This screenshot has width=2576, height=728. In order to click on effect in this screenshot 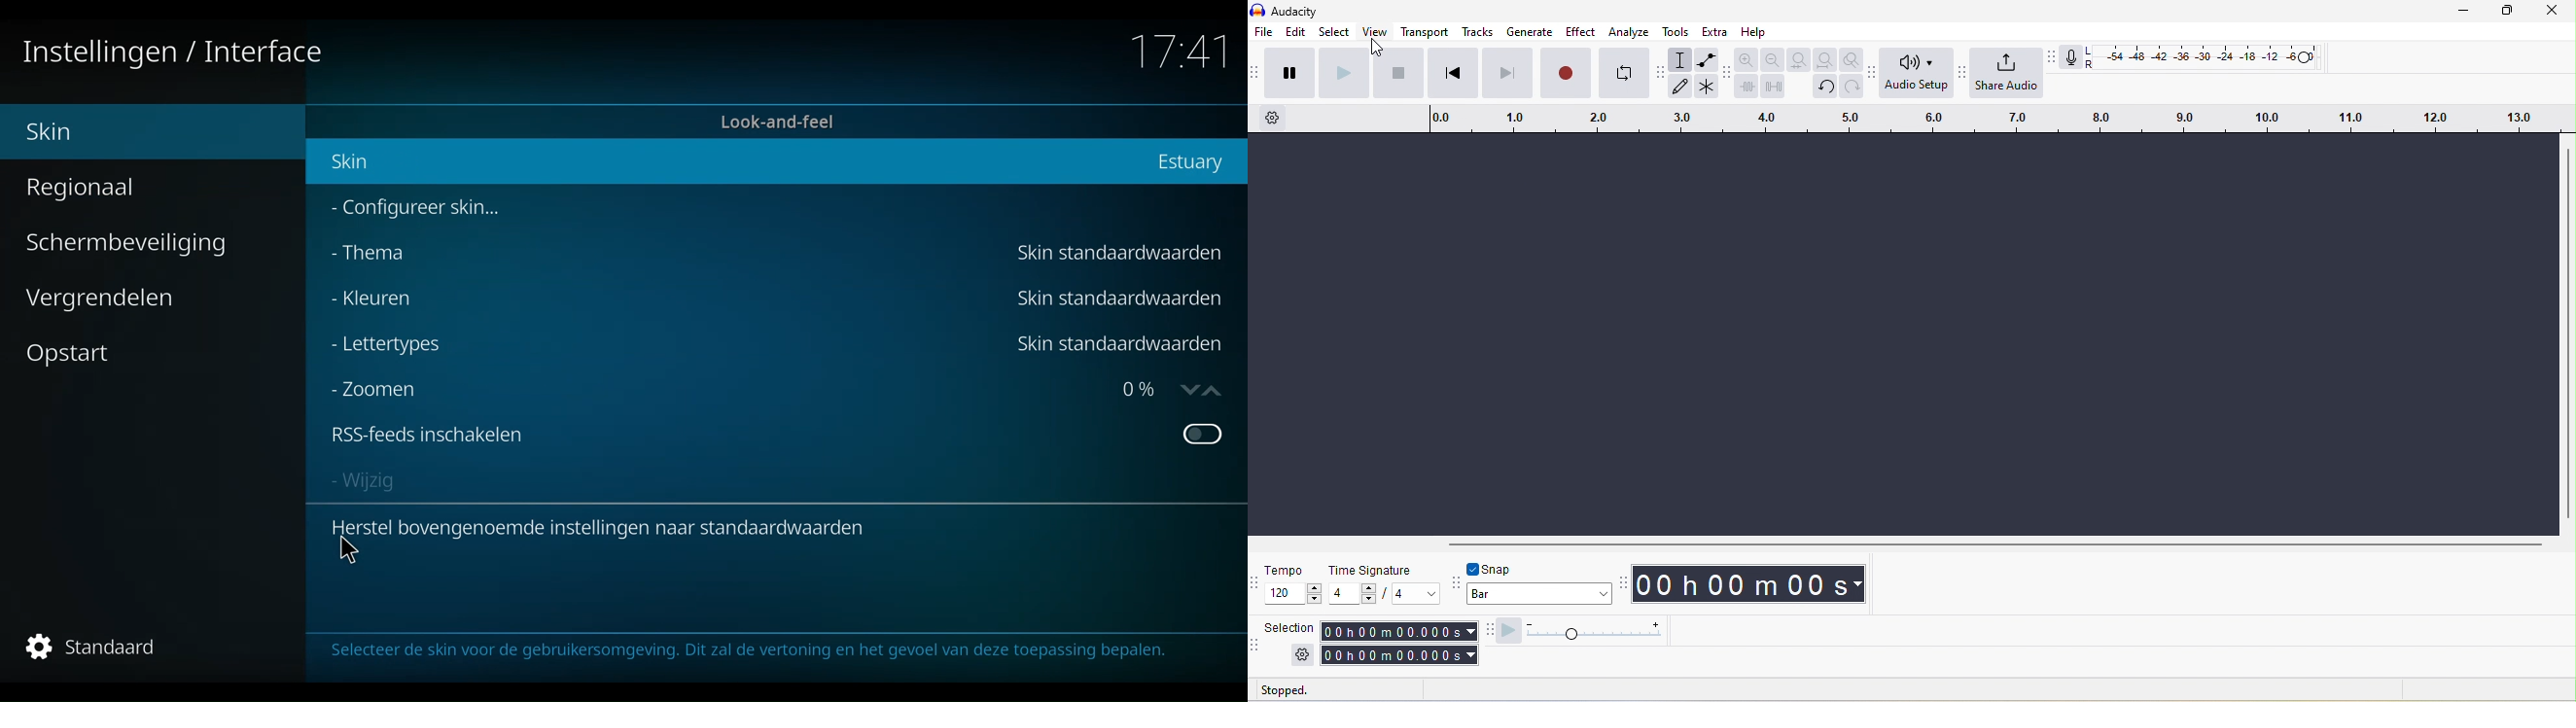, I will do `click(1580, 31)`.